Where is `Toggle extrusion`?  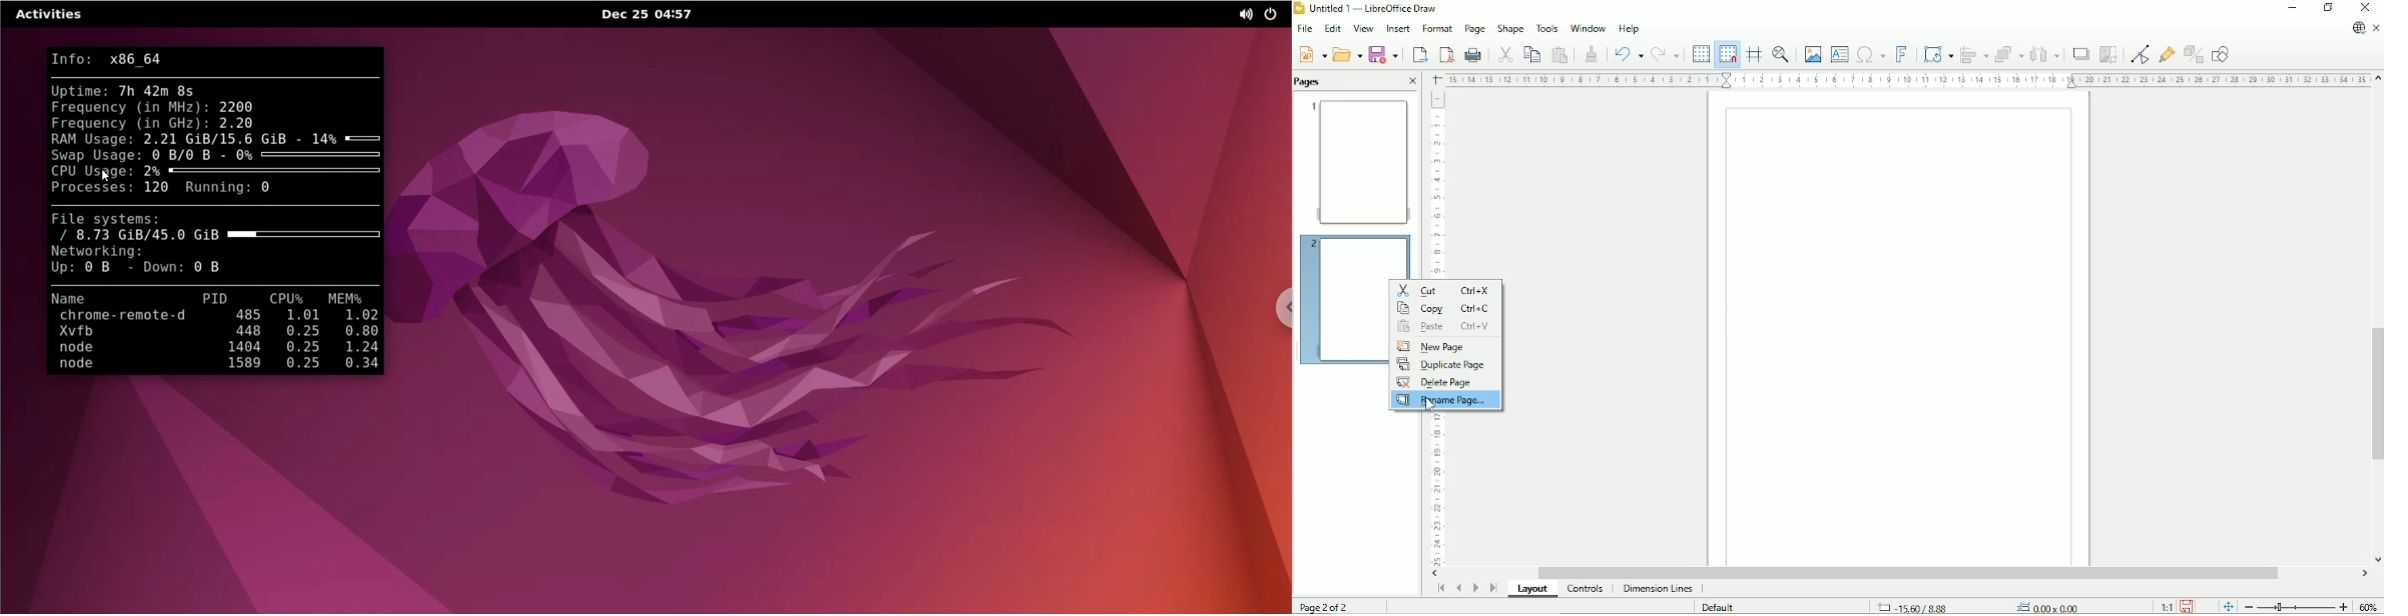 Toggle extrusion is located at coordinates (2195, 55).